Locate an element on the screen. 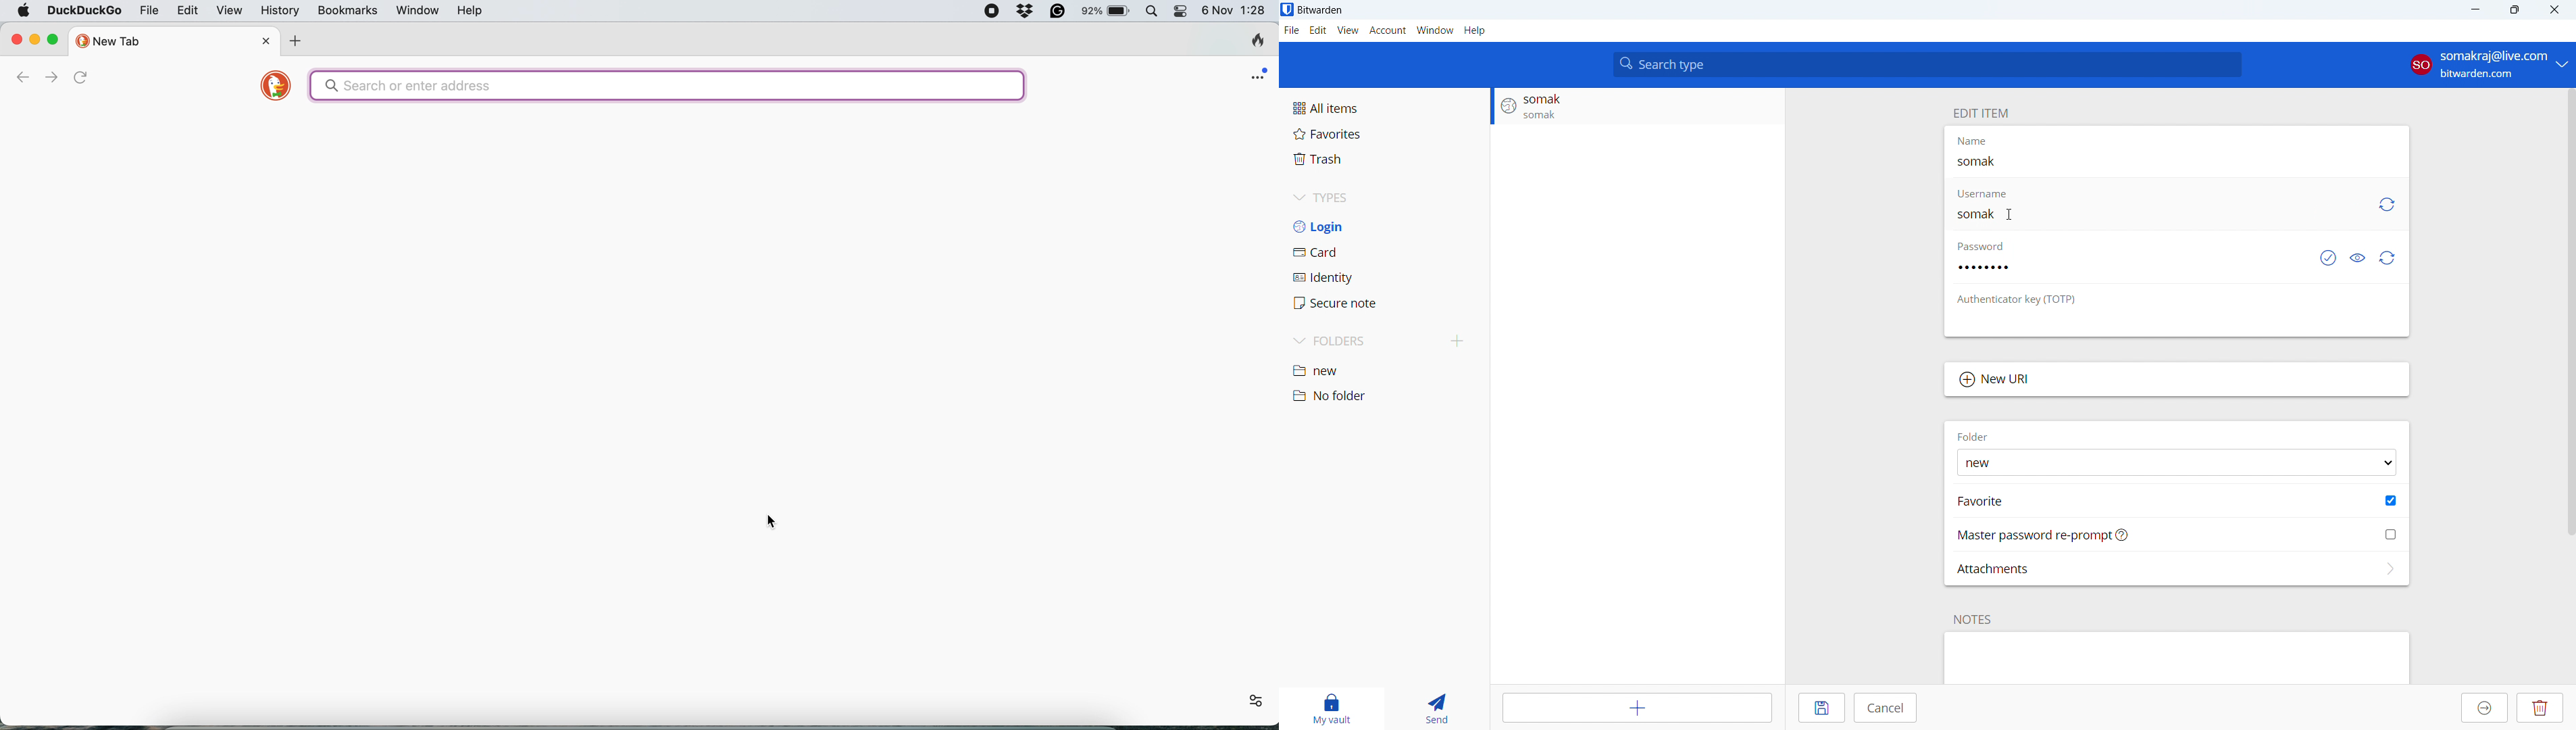 This screenshot has height=756, width=2576. new tab is located at coordinates (163, 40).